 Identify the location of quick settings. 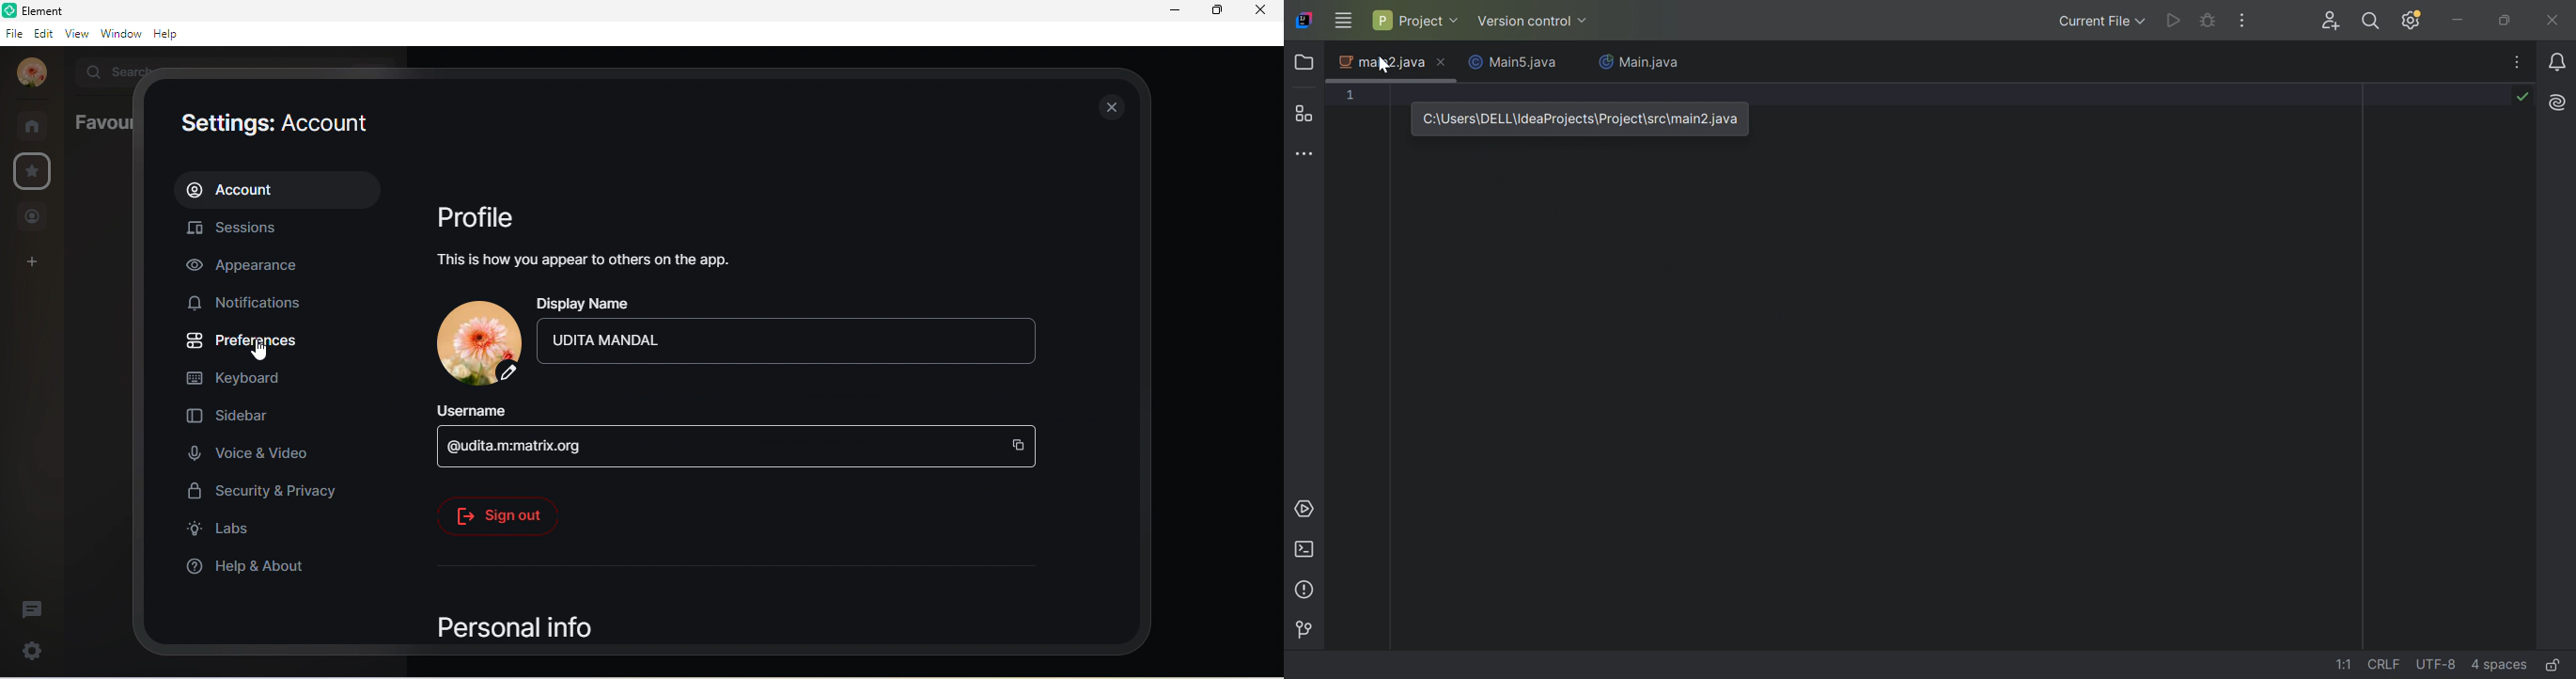
(25, 651).